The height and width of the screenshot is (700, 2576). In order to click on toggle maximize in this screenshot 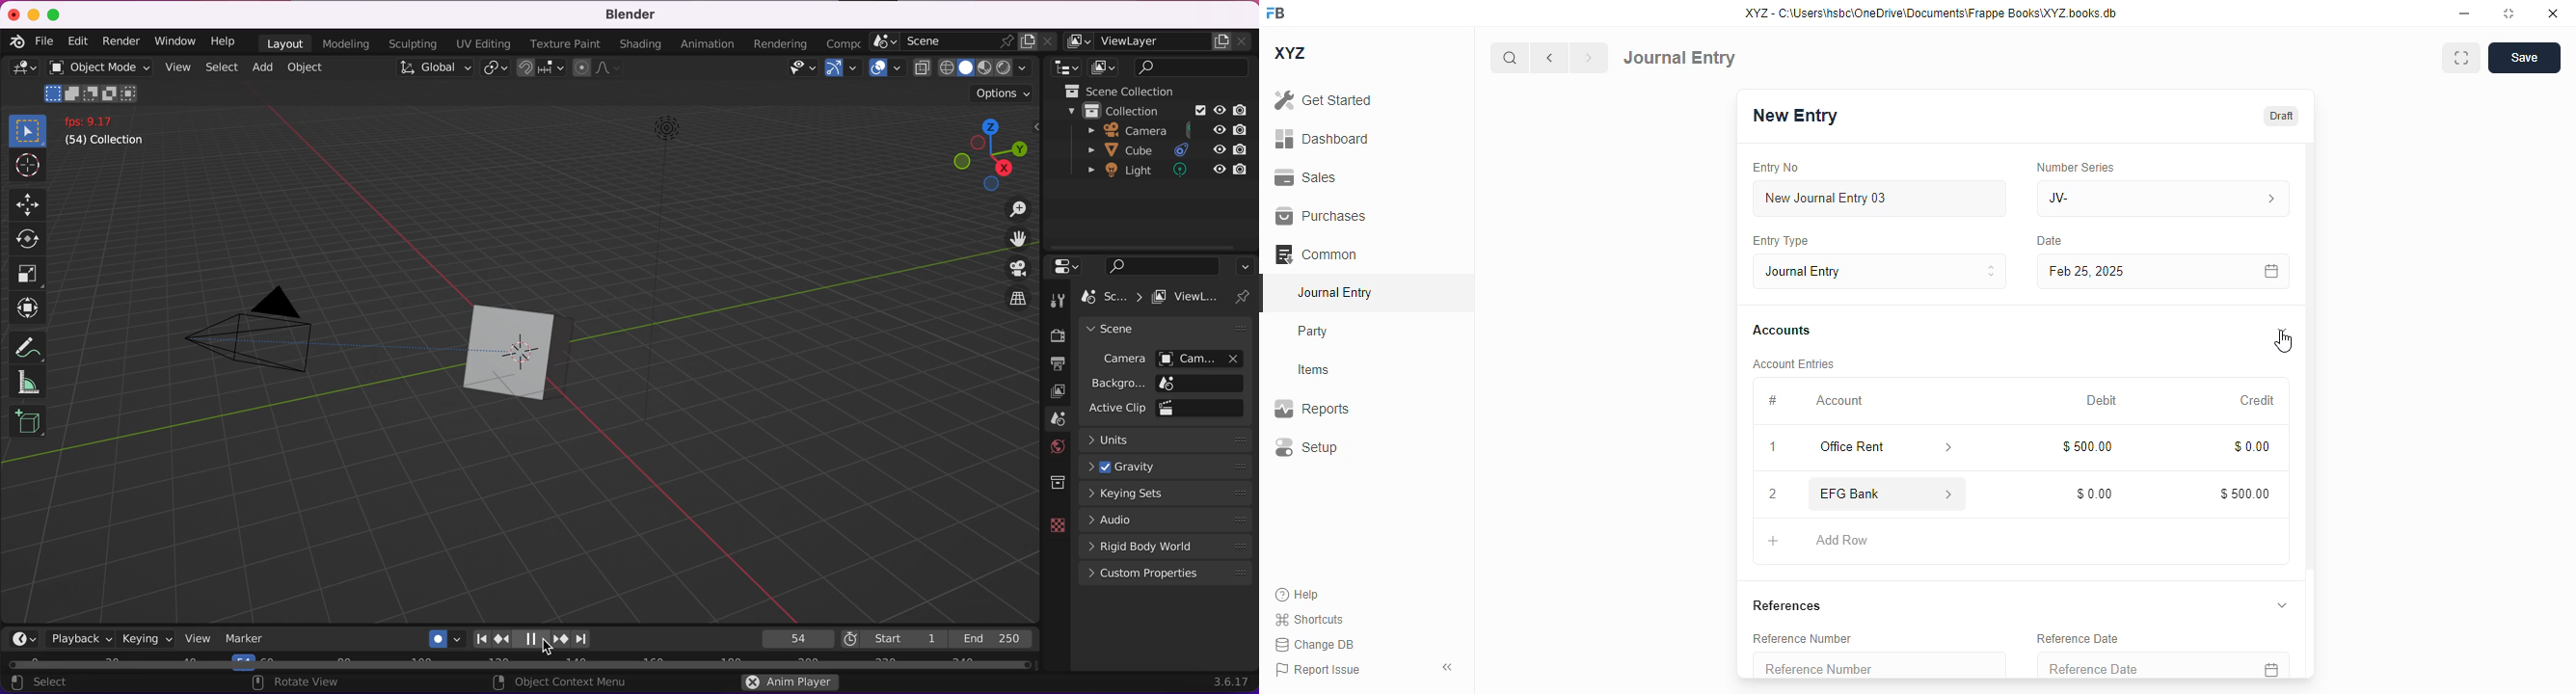, I will do `click(2508, 13)`.